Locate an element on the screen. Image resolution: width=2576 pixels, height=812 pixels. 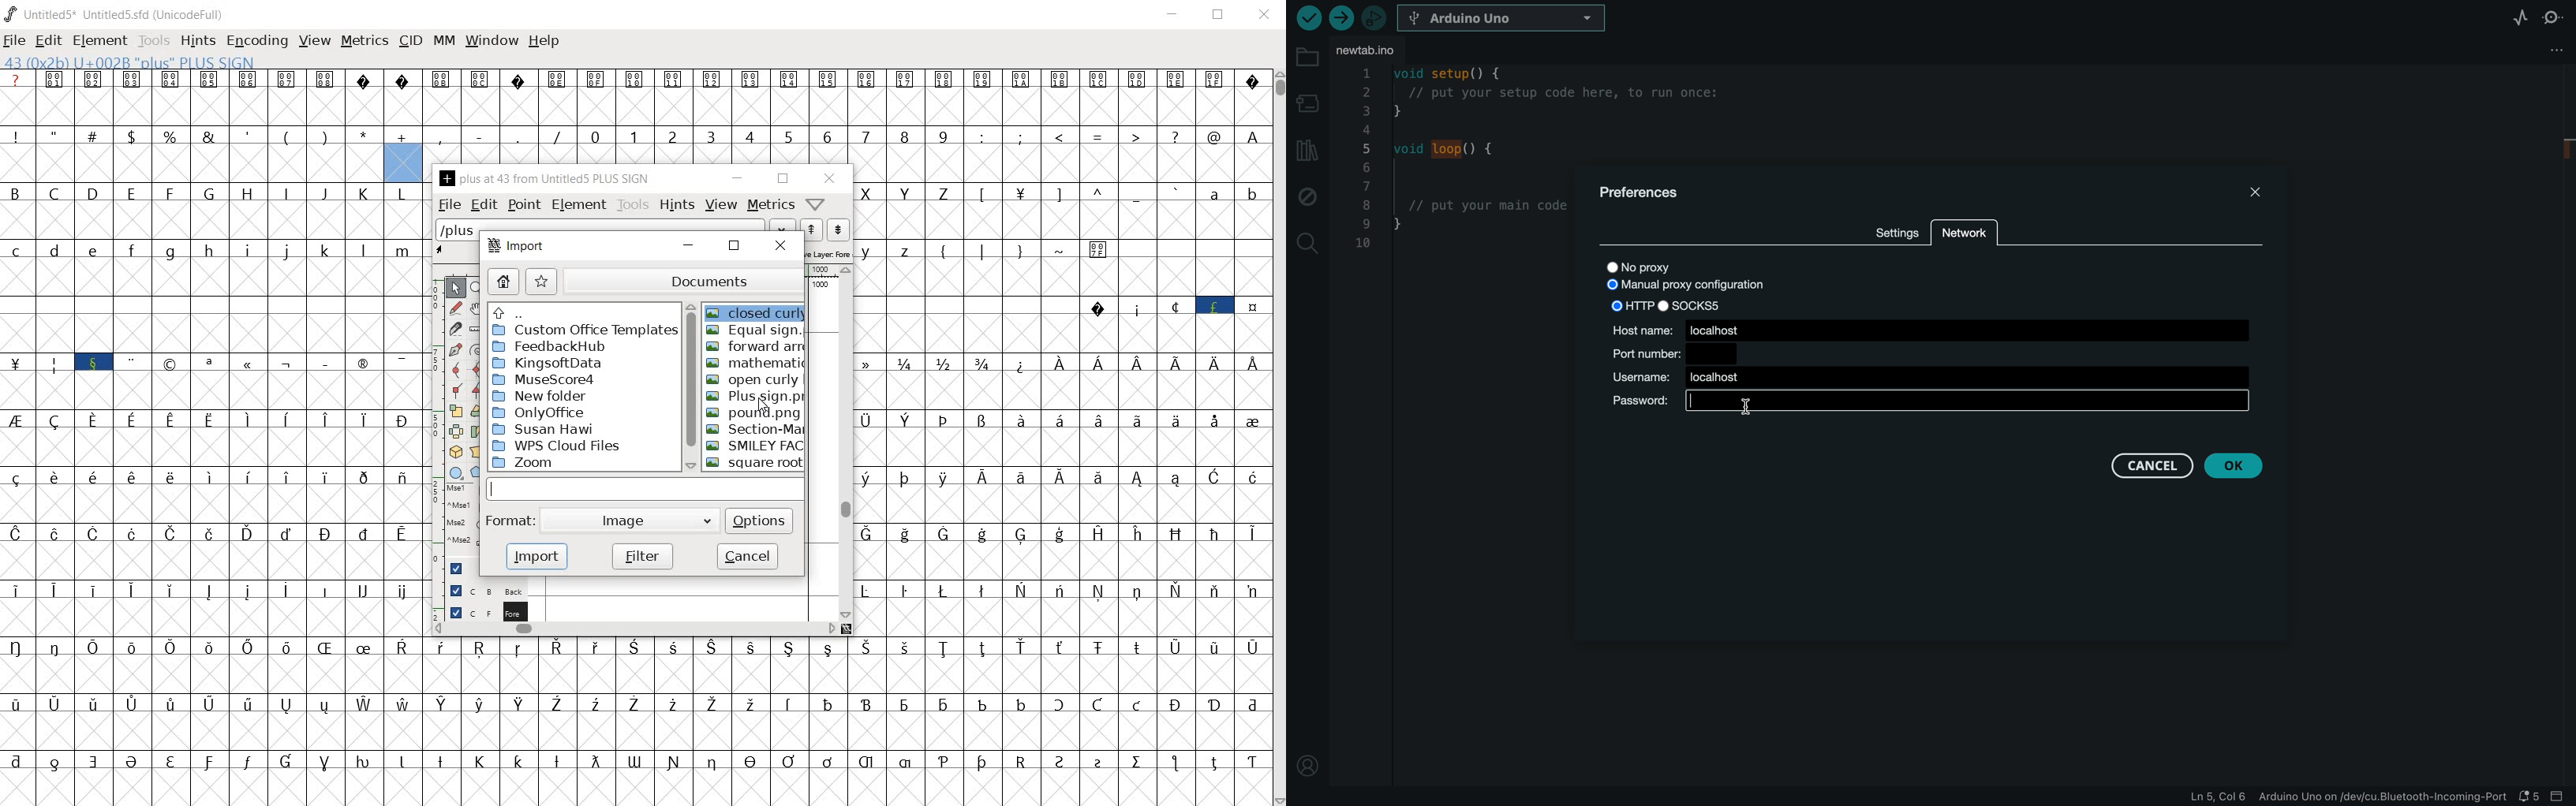
custom offices templates is located at coordinates (585, 330).